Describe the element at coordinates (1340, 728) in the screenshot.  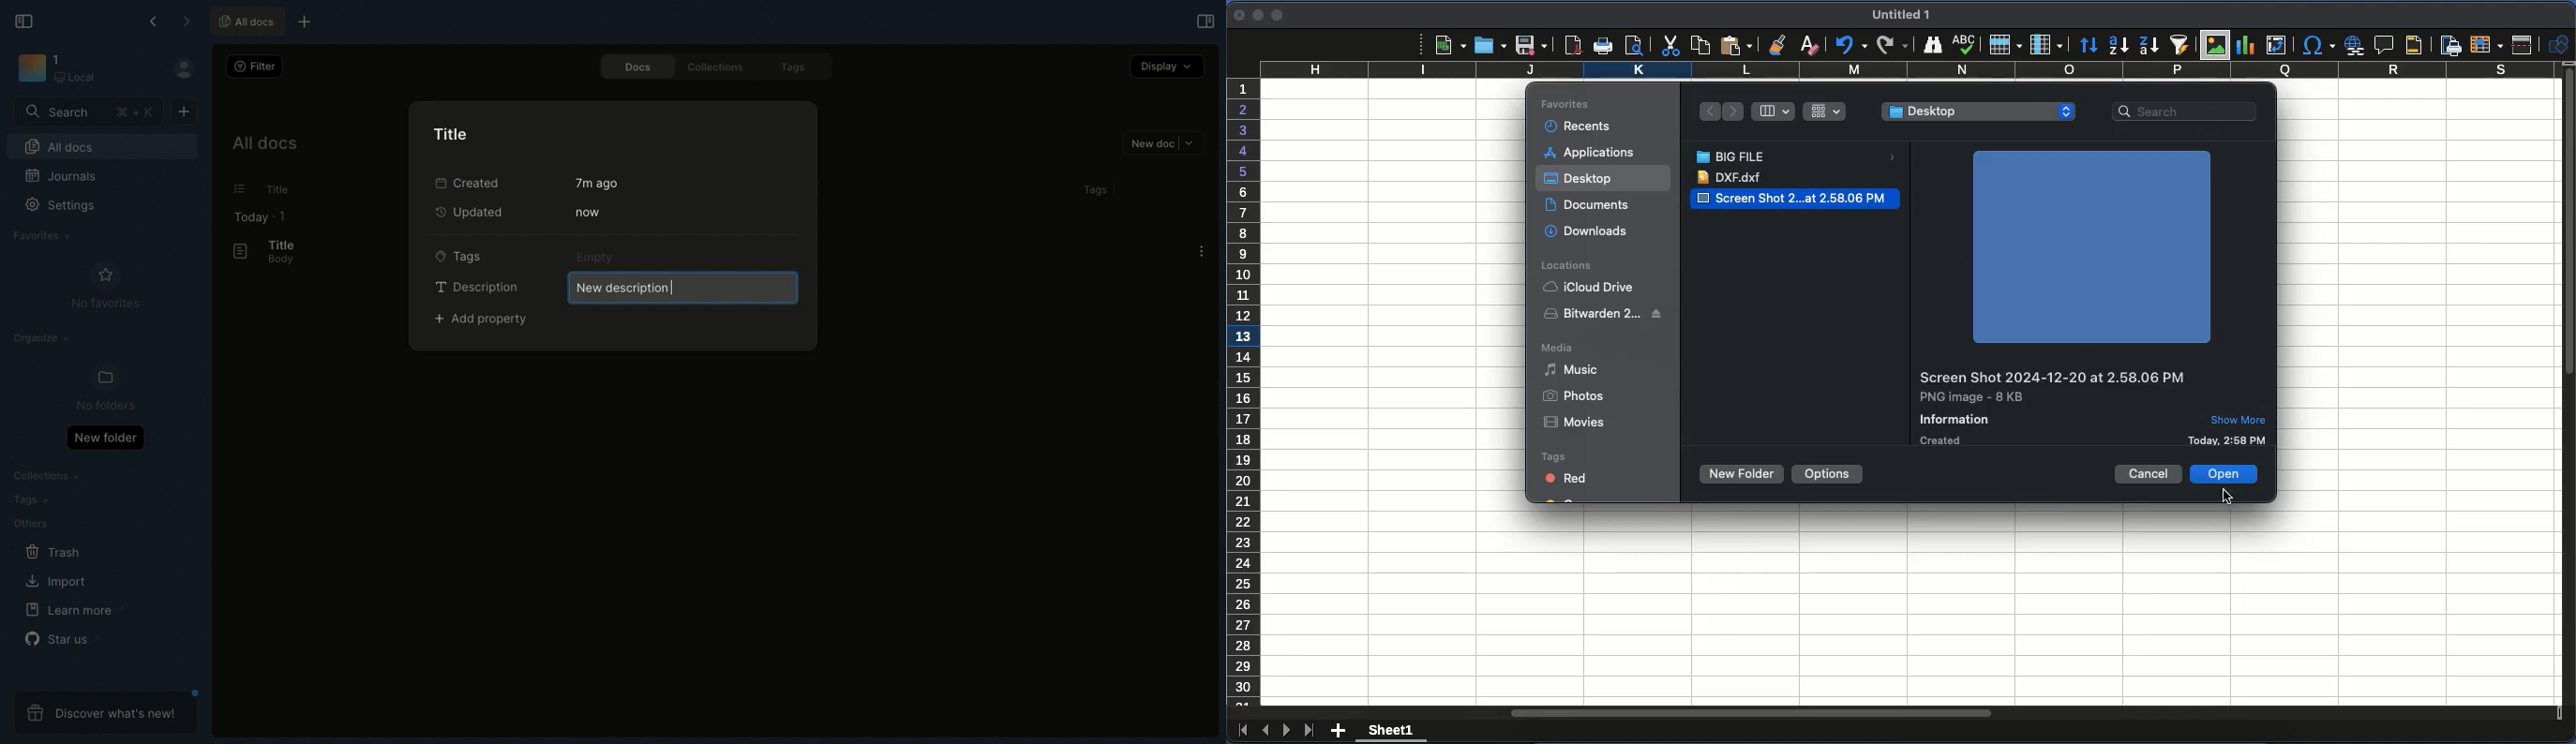
I see `add` at that location.